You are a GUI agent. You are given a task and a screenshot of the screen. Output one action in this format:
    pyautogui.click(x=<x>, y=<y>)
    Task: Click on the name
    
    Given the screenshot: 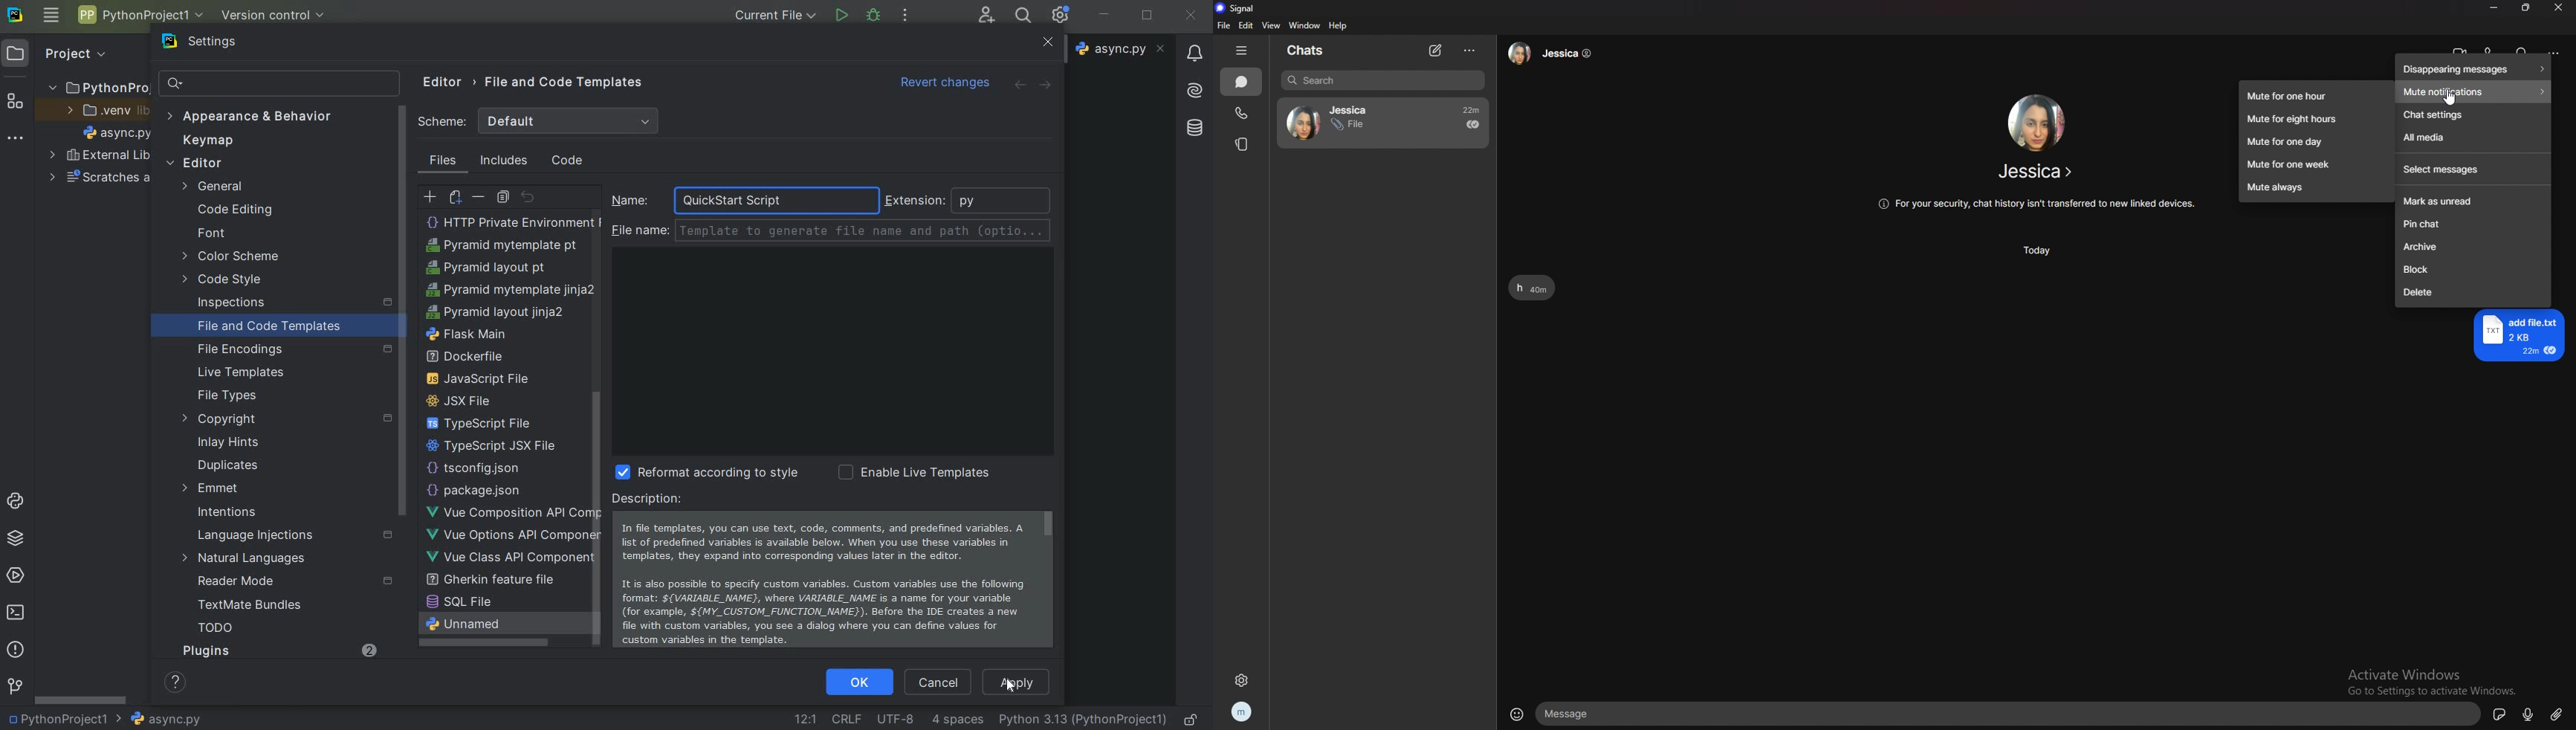 What is the action you would take?
    pyautogui.click(x=632, y=201)
    